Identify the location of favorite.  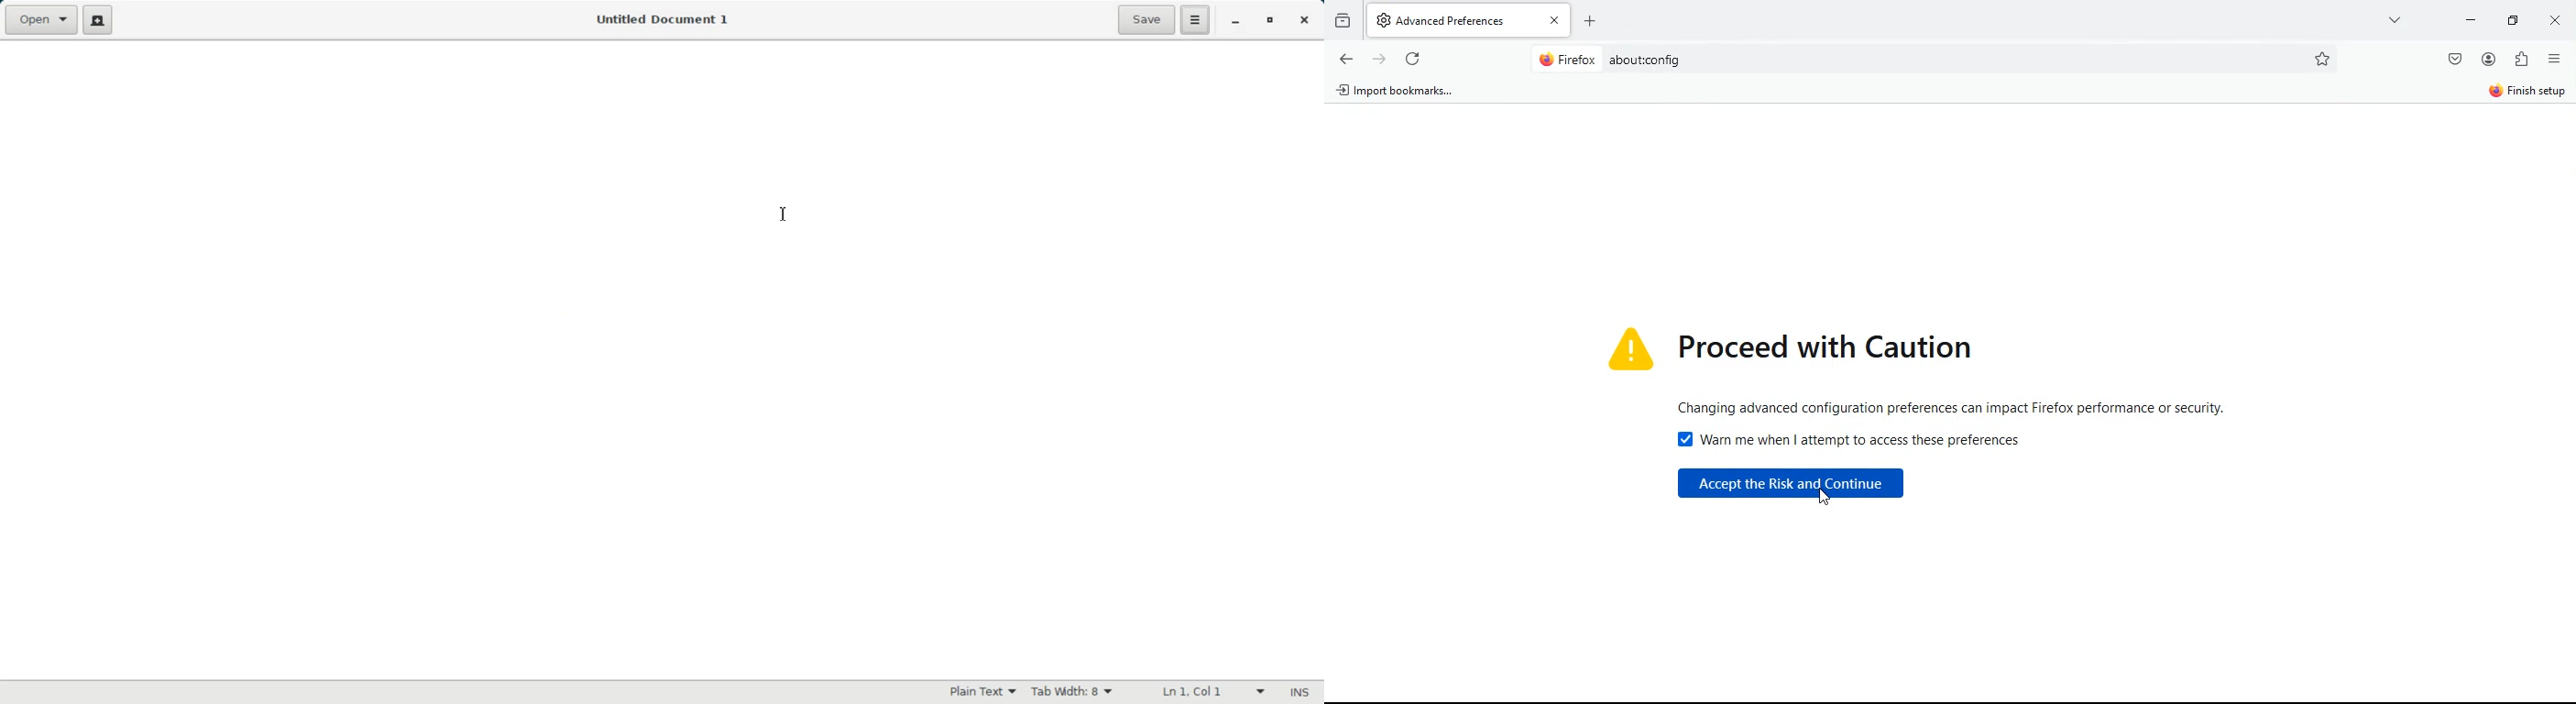
(2322, 59).